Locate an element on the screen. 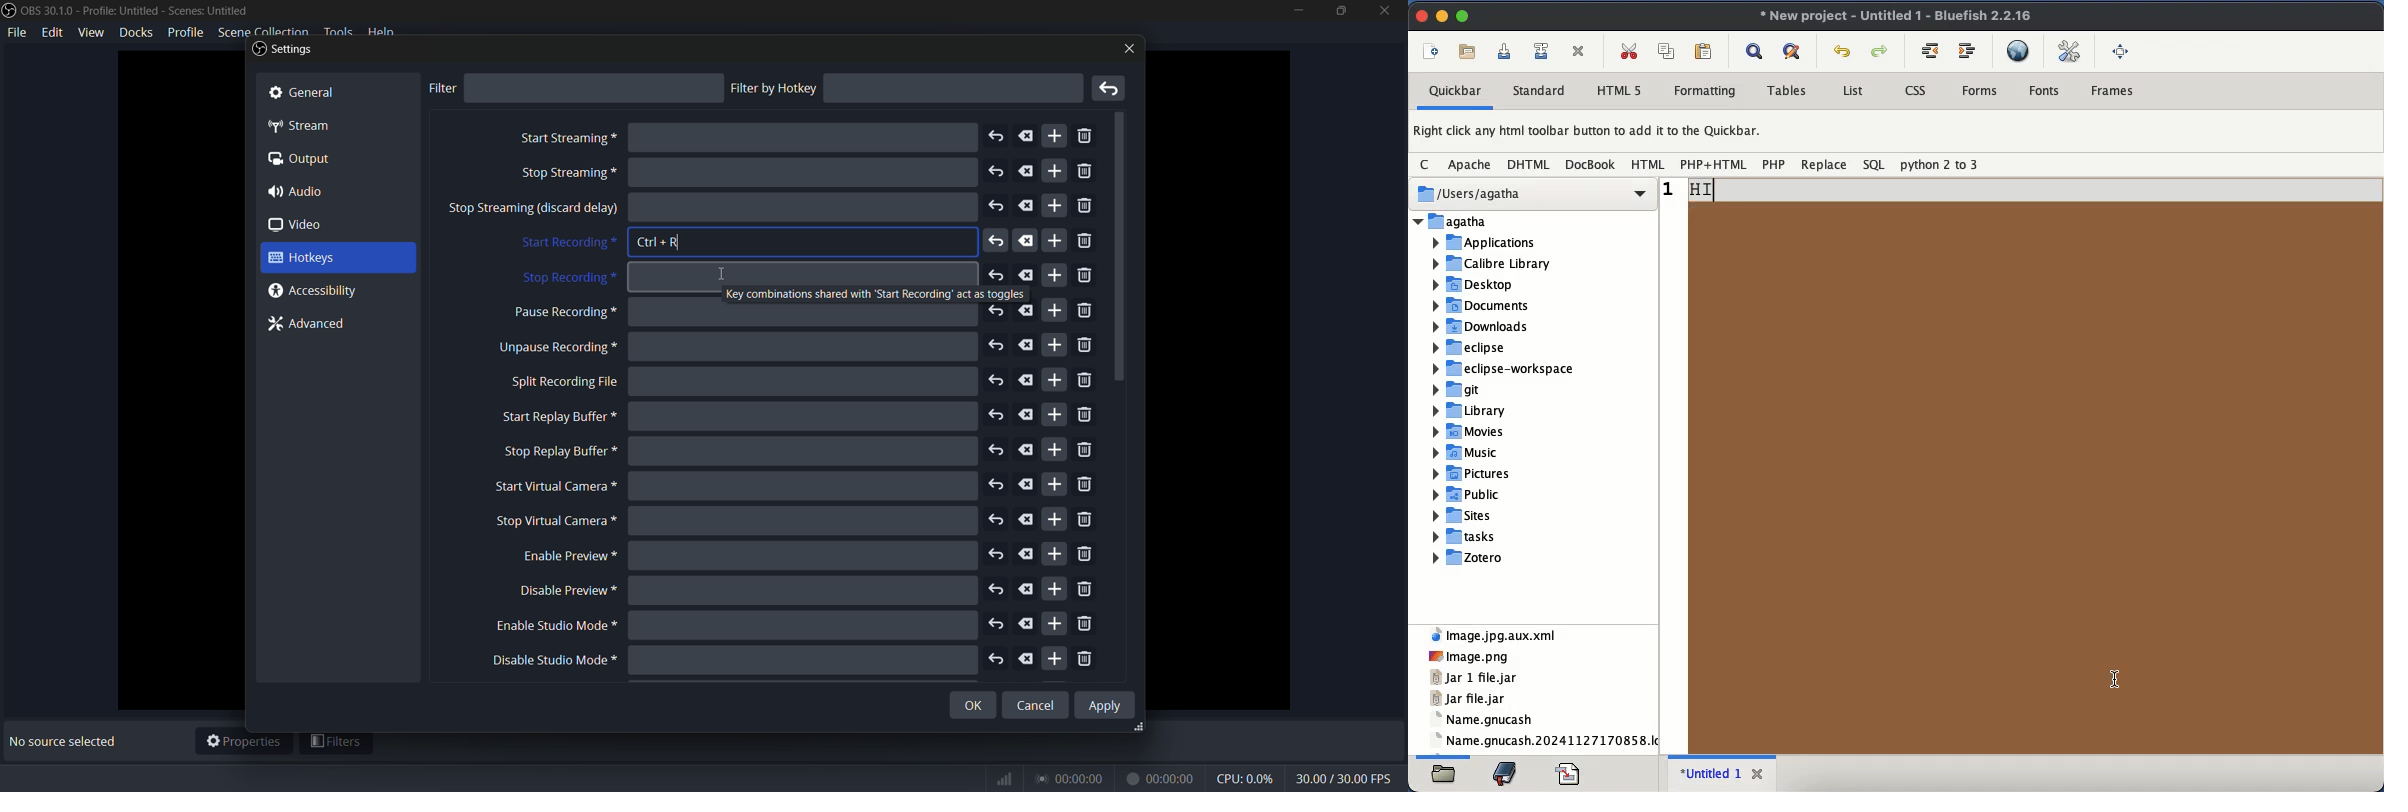 This screenshot has width=2408, height=812. remove is located at coordinates (1086, 590).